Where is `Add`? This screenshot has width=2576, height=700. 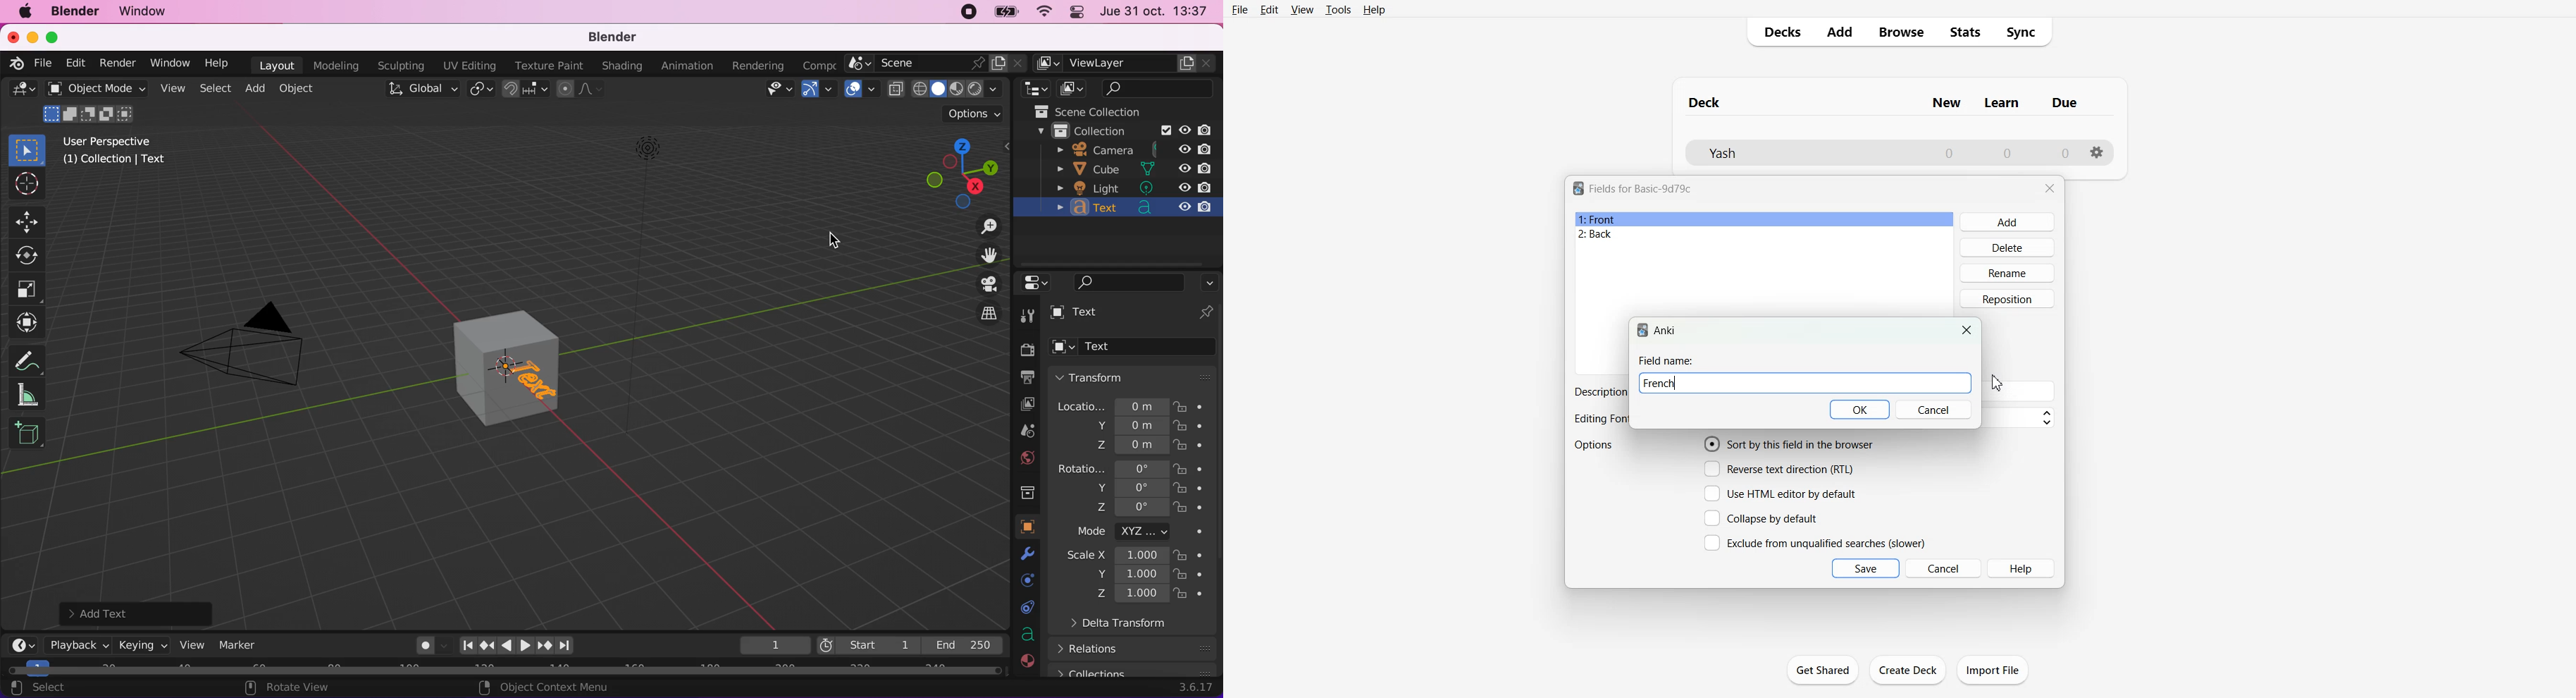
Add is located at coordinates (1838, 32).